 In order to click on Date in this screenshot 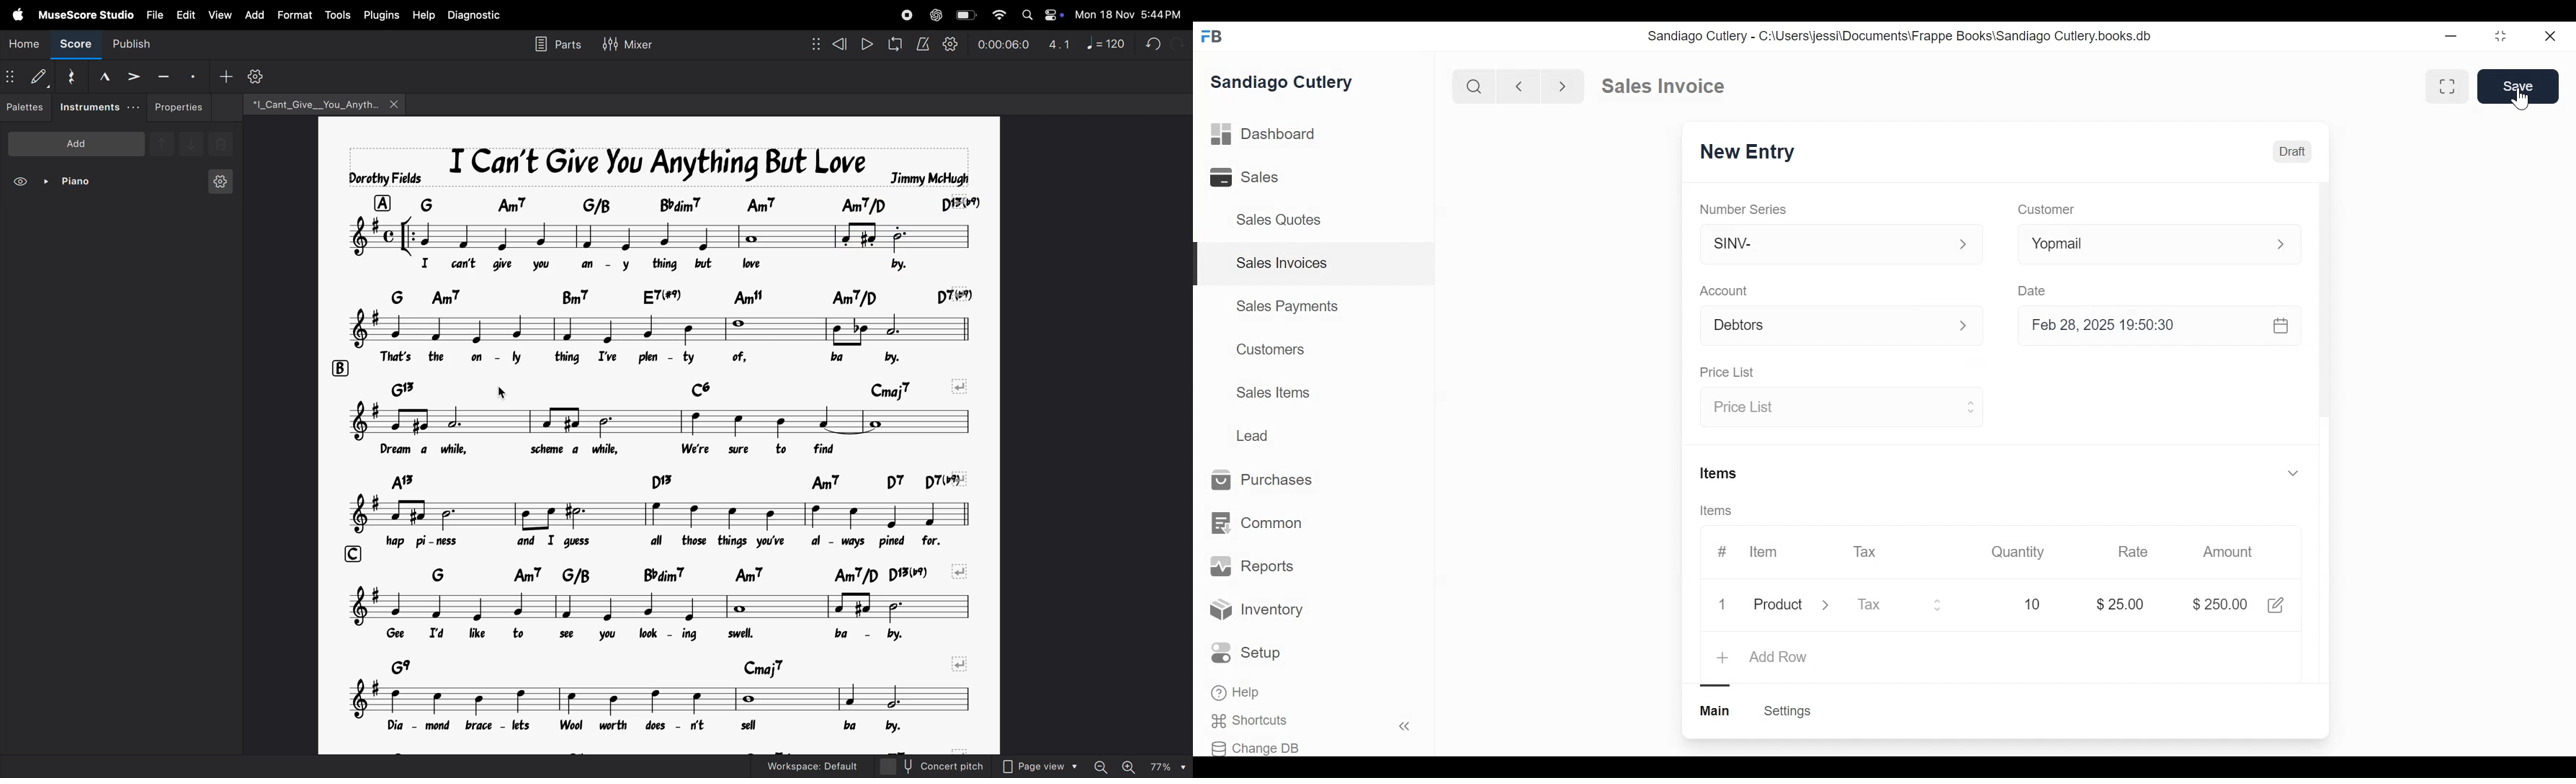, I will do `click(2034, 290)`.